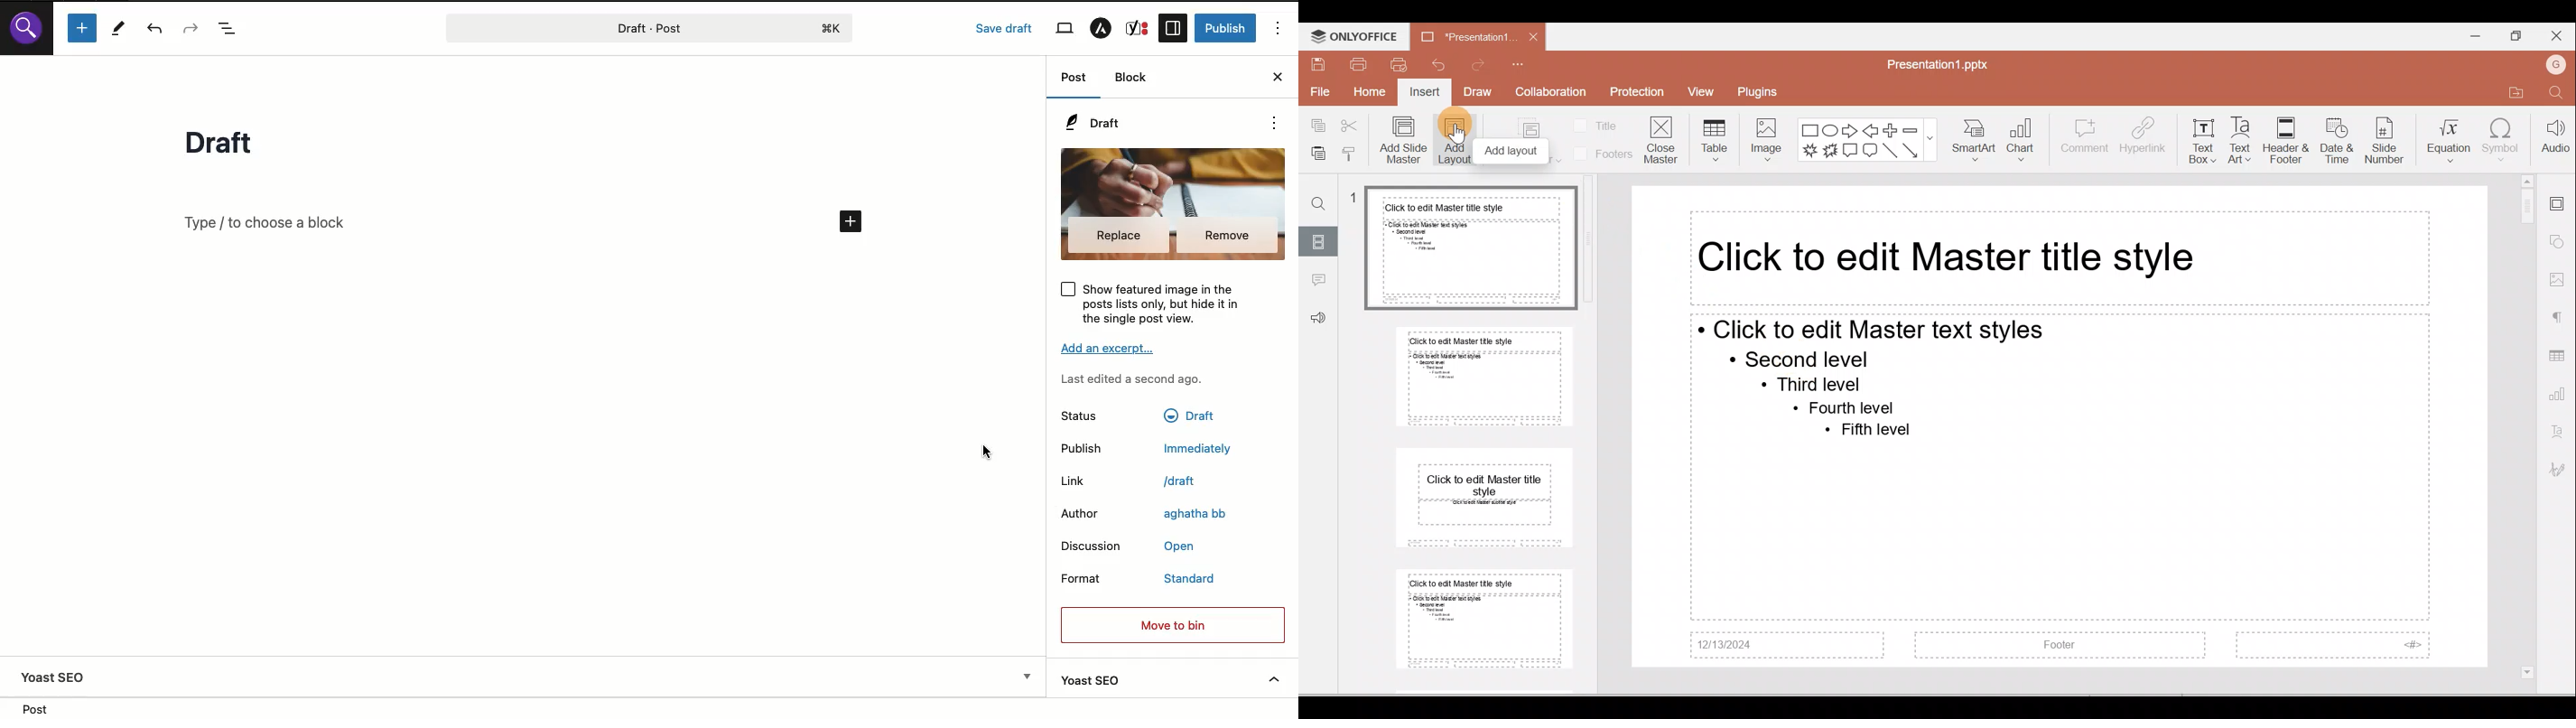 The height and width of the screenshot is (728, 2576). What do you see at coordinates (1808, 152) in the screenshot?
I see `Explosion 1` at bounding box center [1808, 152].